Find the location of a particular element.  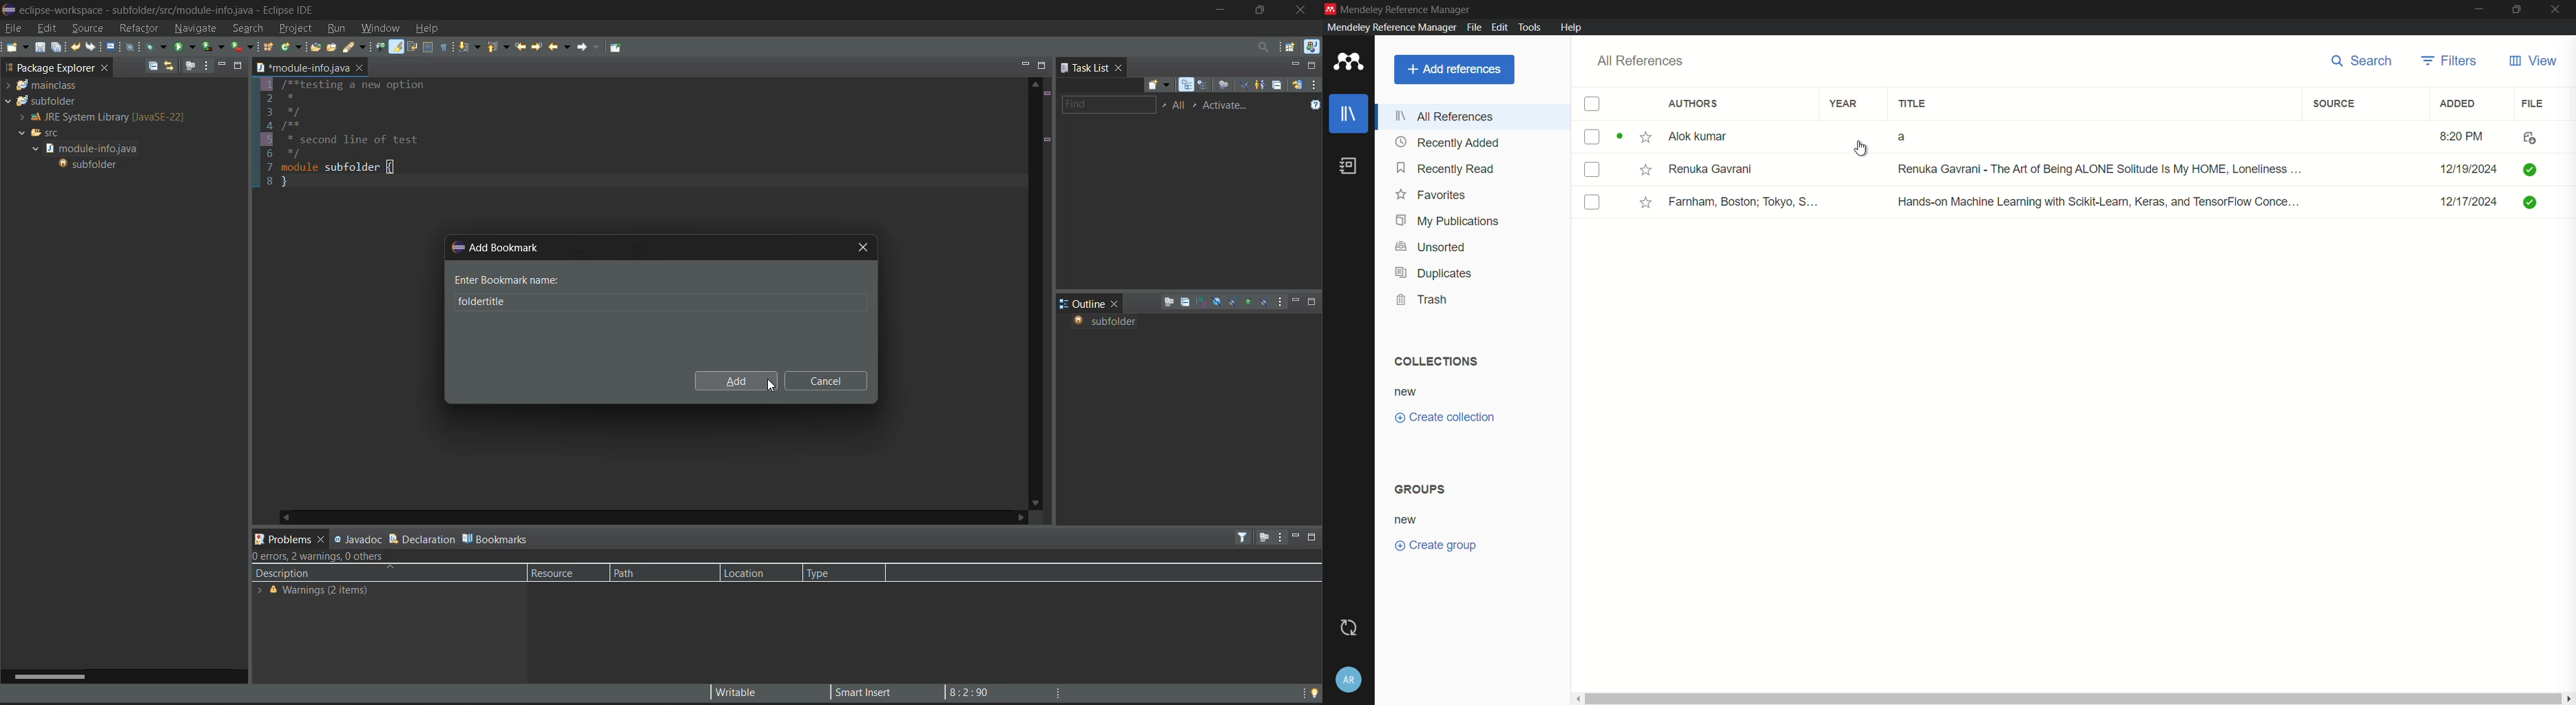

next annotation is located at coordinates (471, 48).